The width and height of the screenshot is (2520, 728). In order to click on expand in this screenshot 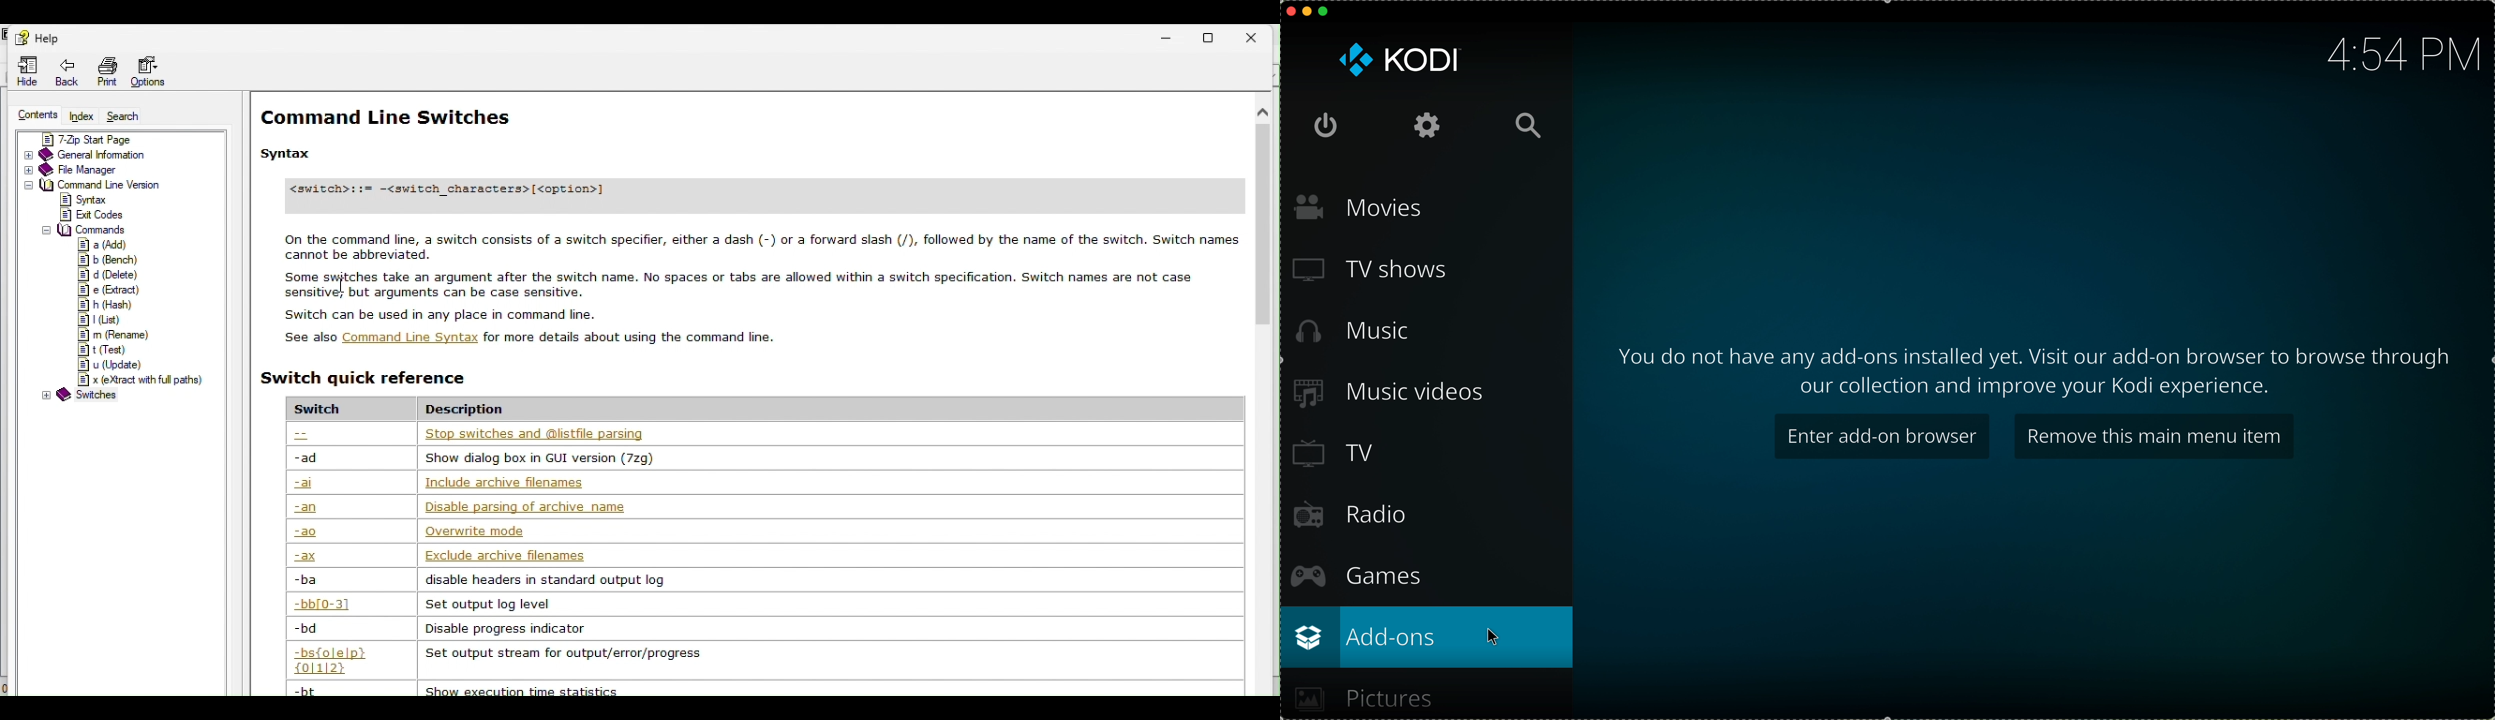, I will do `click(45, 395)`.